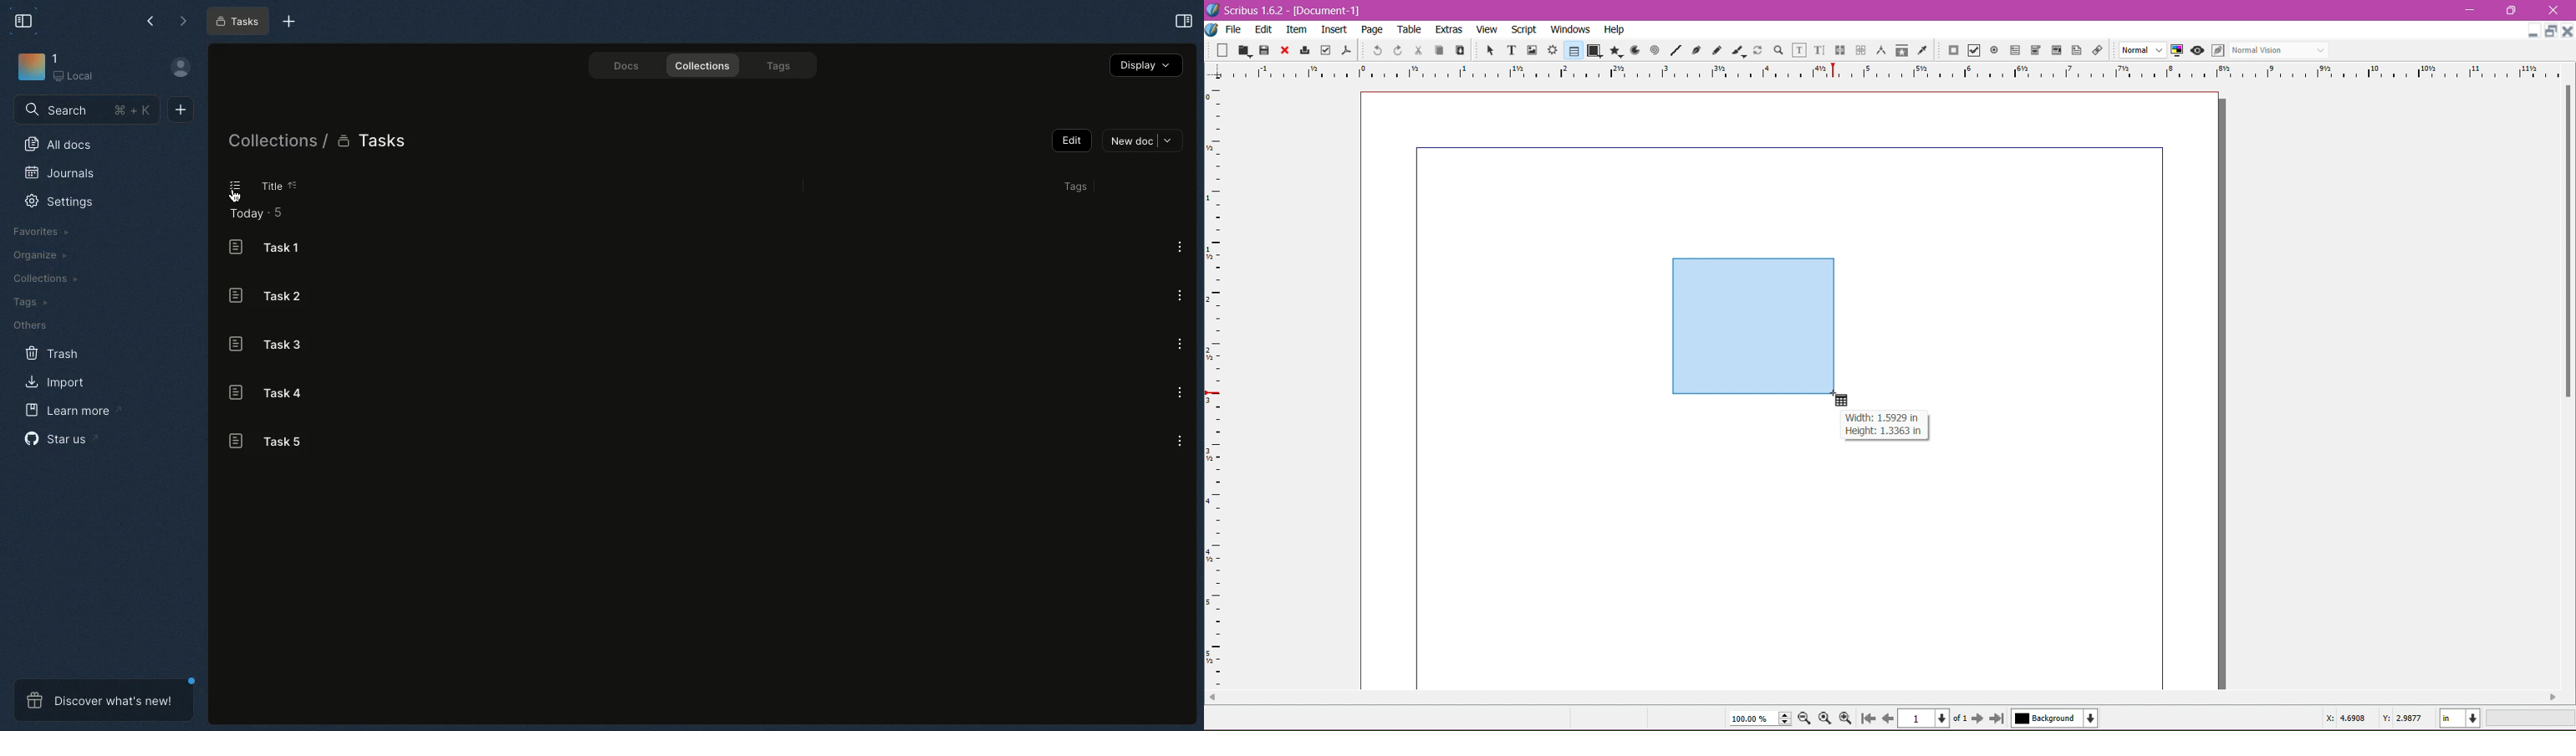 The image size is (2576, 756). What do you see at coordinates (1960, 717) in the screenshot?
I see `of 1` at bounding box center [1960, 717].